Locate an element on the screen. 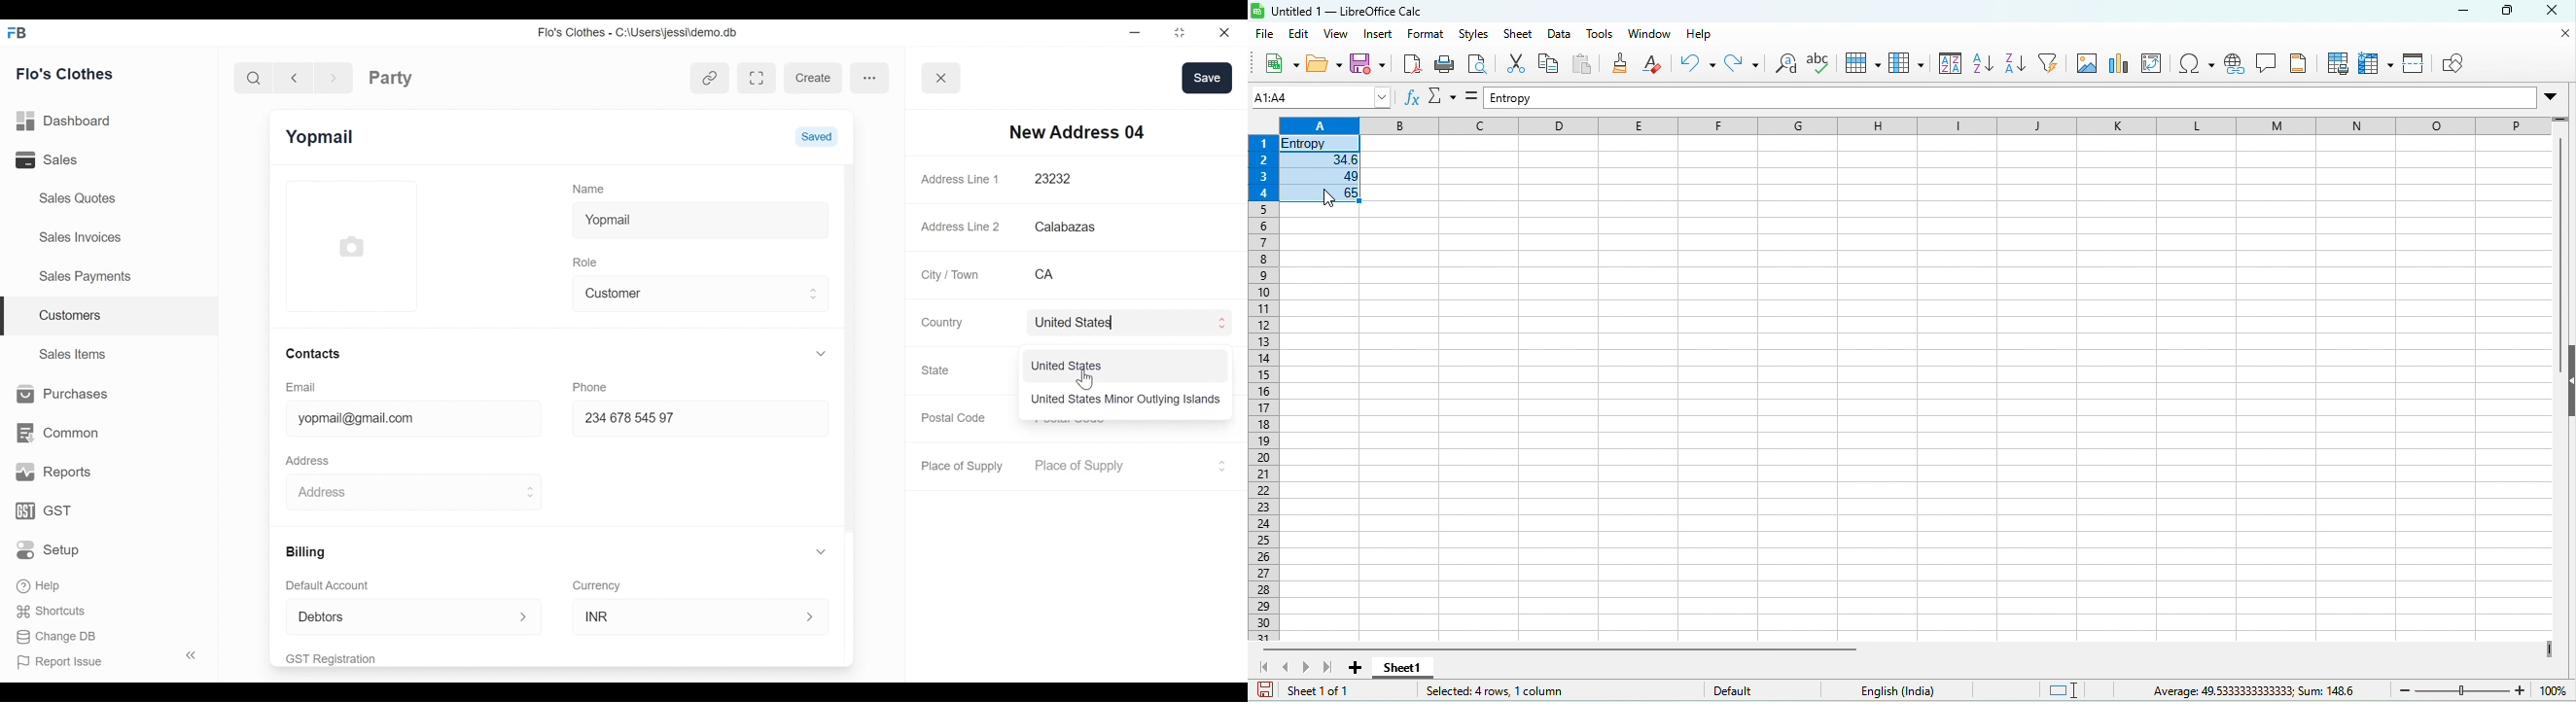 This screenshot has height=728, width=2576. Email is located at coordinates (302, 387).